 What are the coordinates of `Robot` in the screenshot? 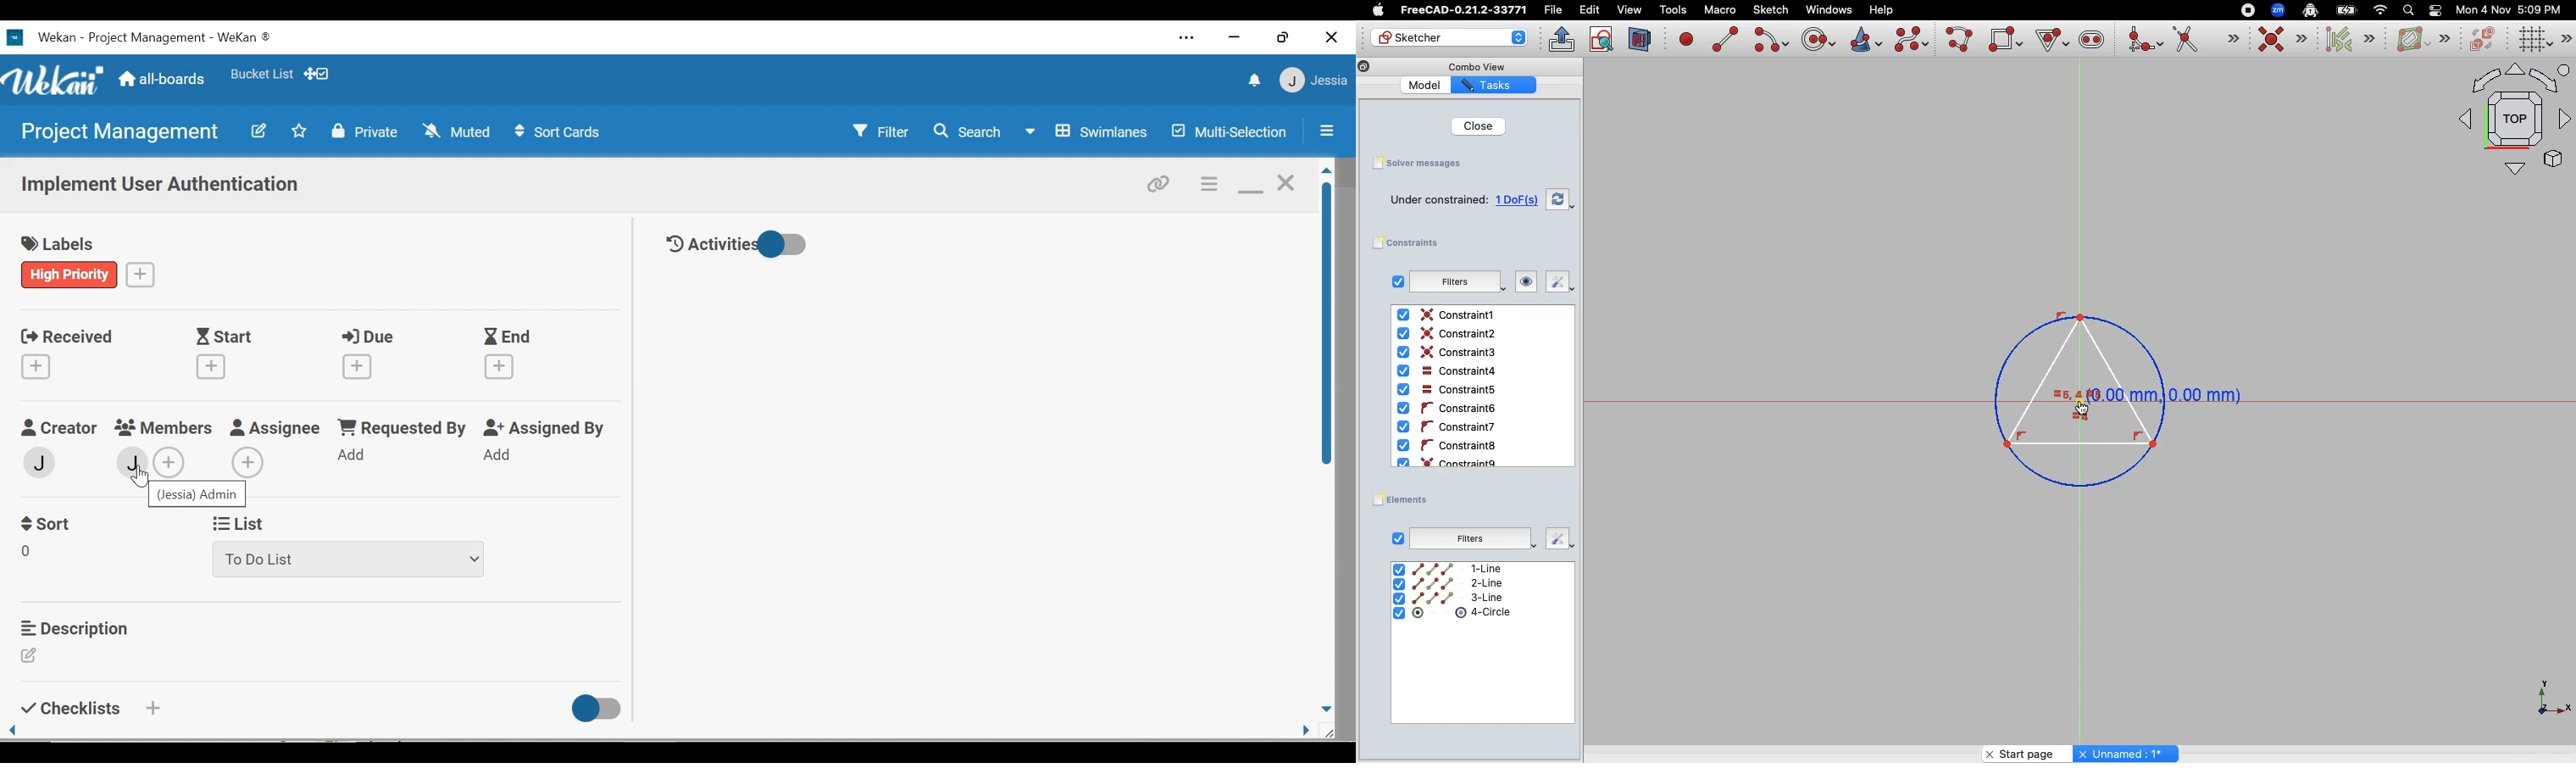 It's located at (2310, 12).